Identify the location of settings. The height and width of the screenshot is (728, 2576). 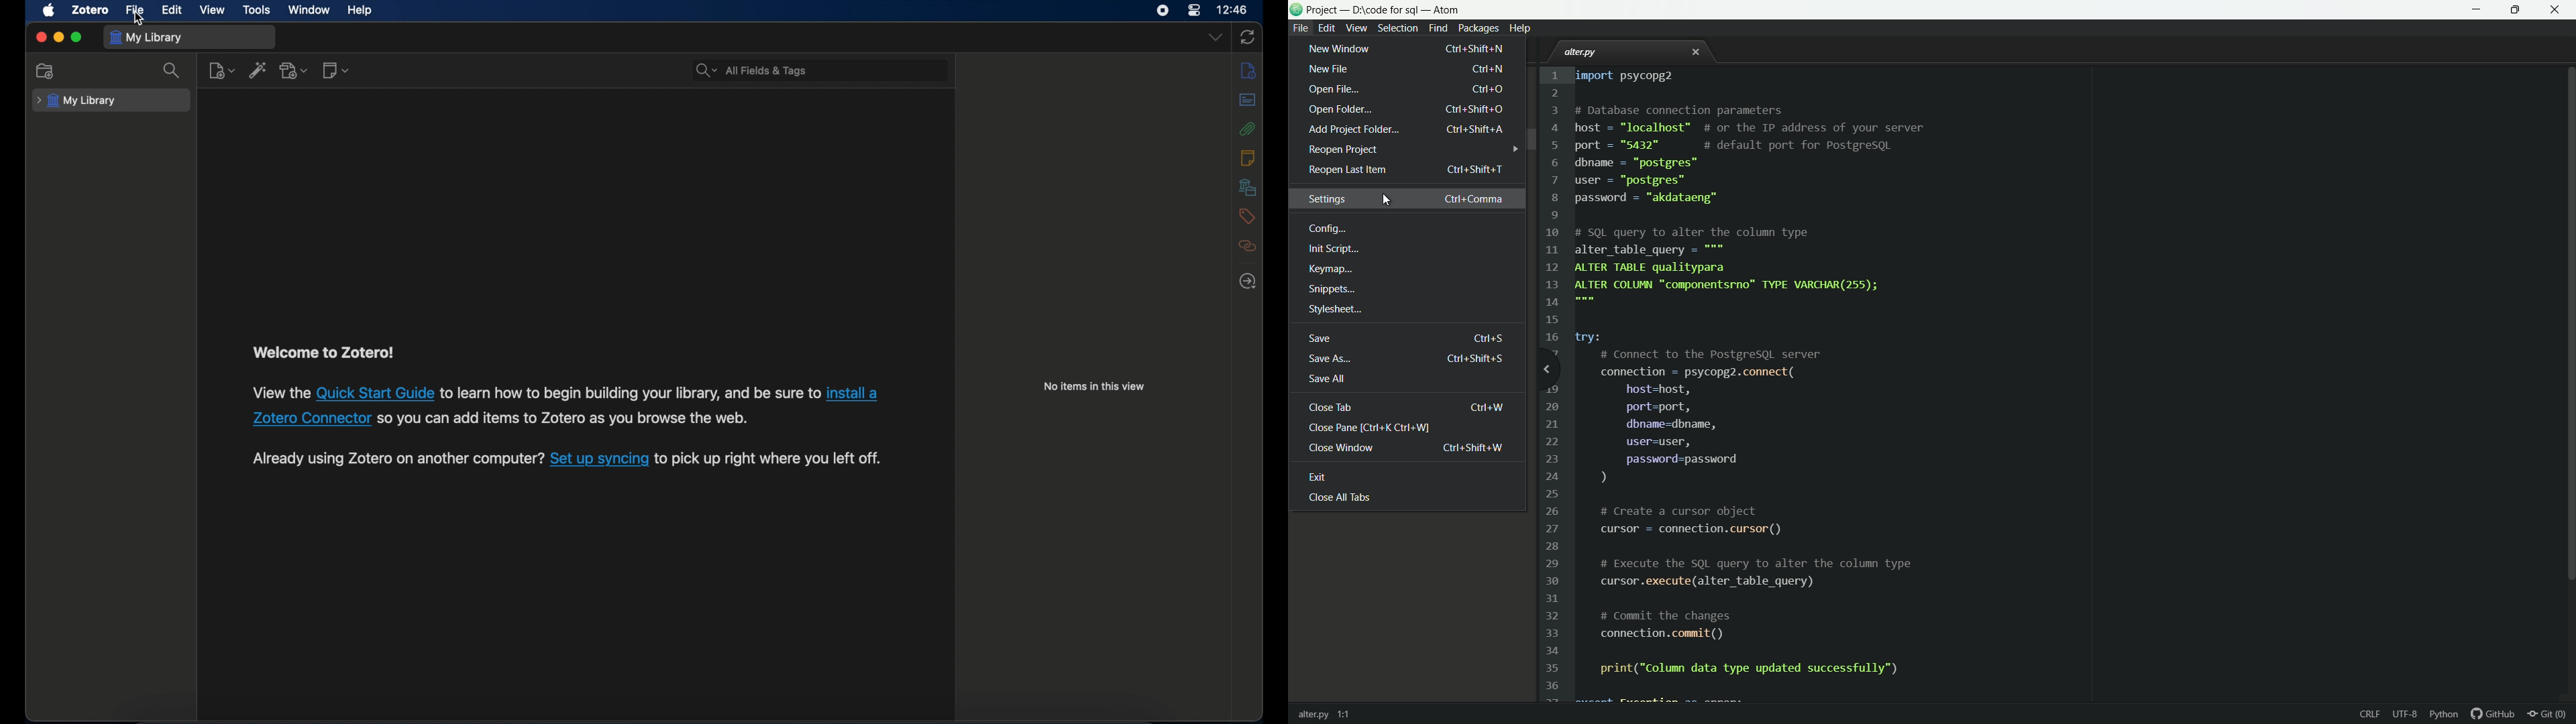
(1406, 198).